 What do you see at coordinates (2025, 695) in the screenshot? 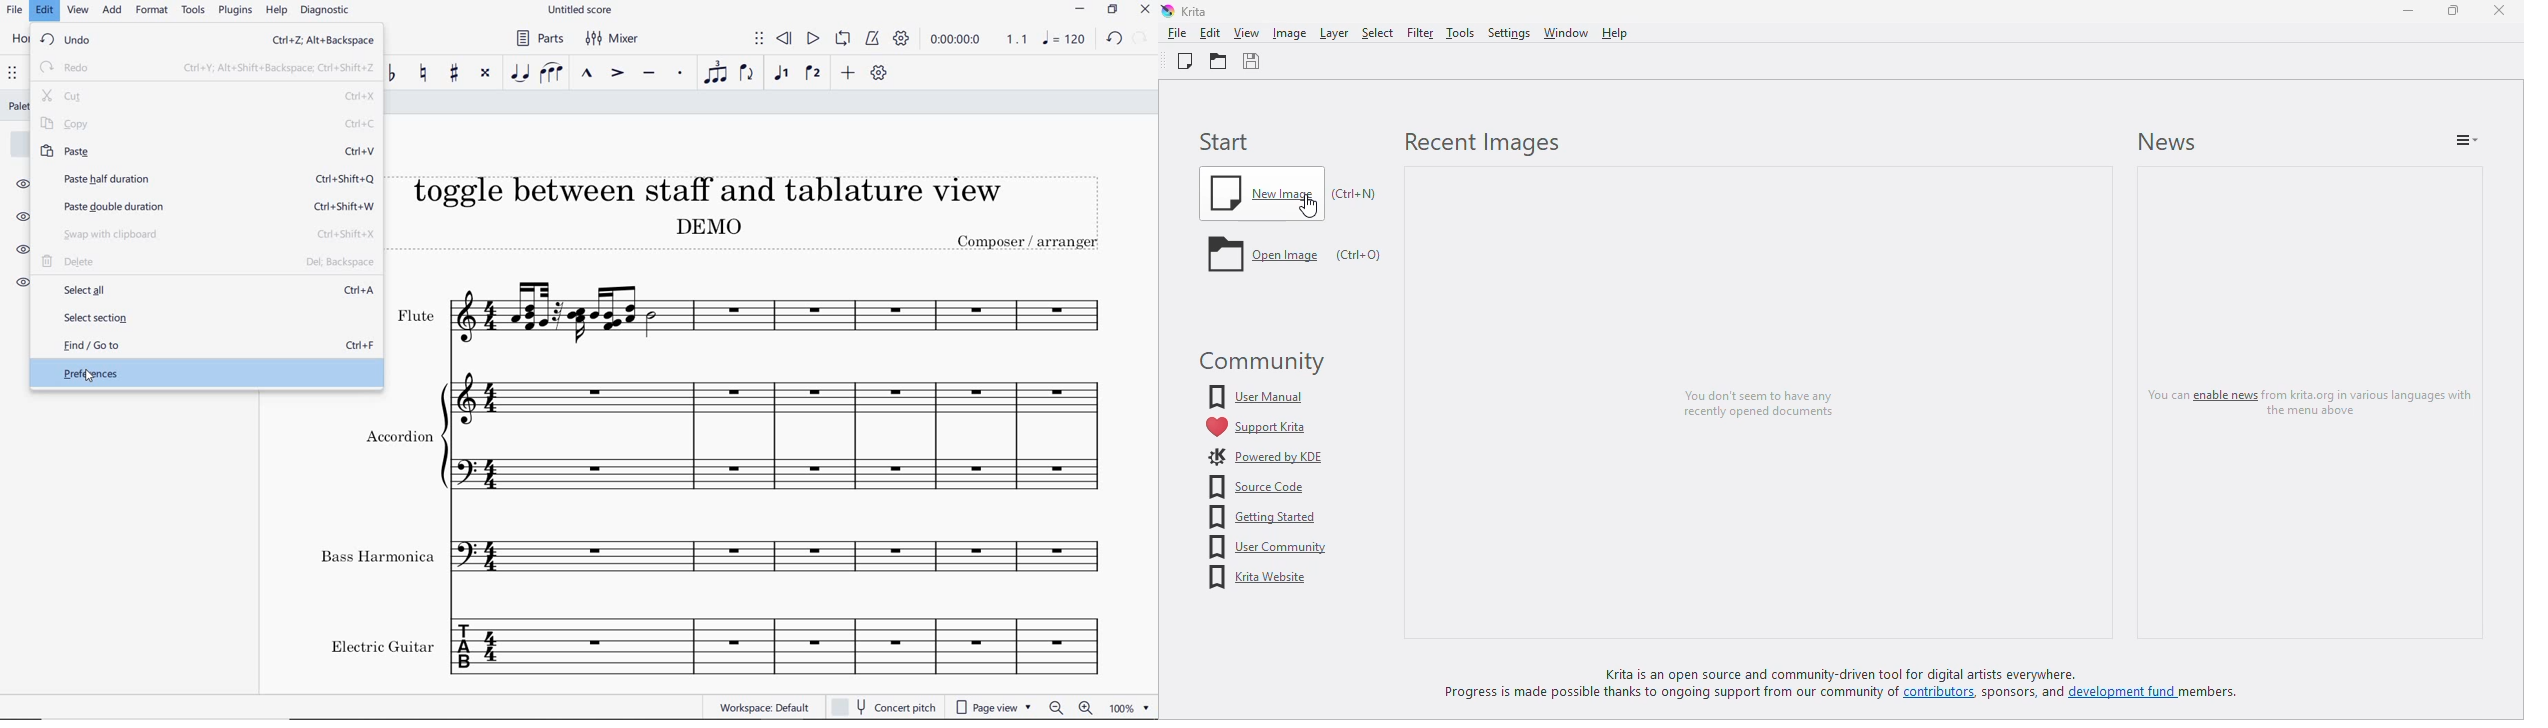
I see `sponsors, and` at bounding box center [2025, 695].